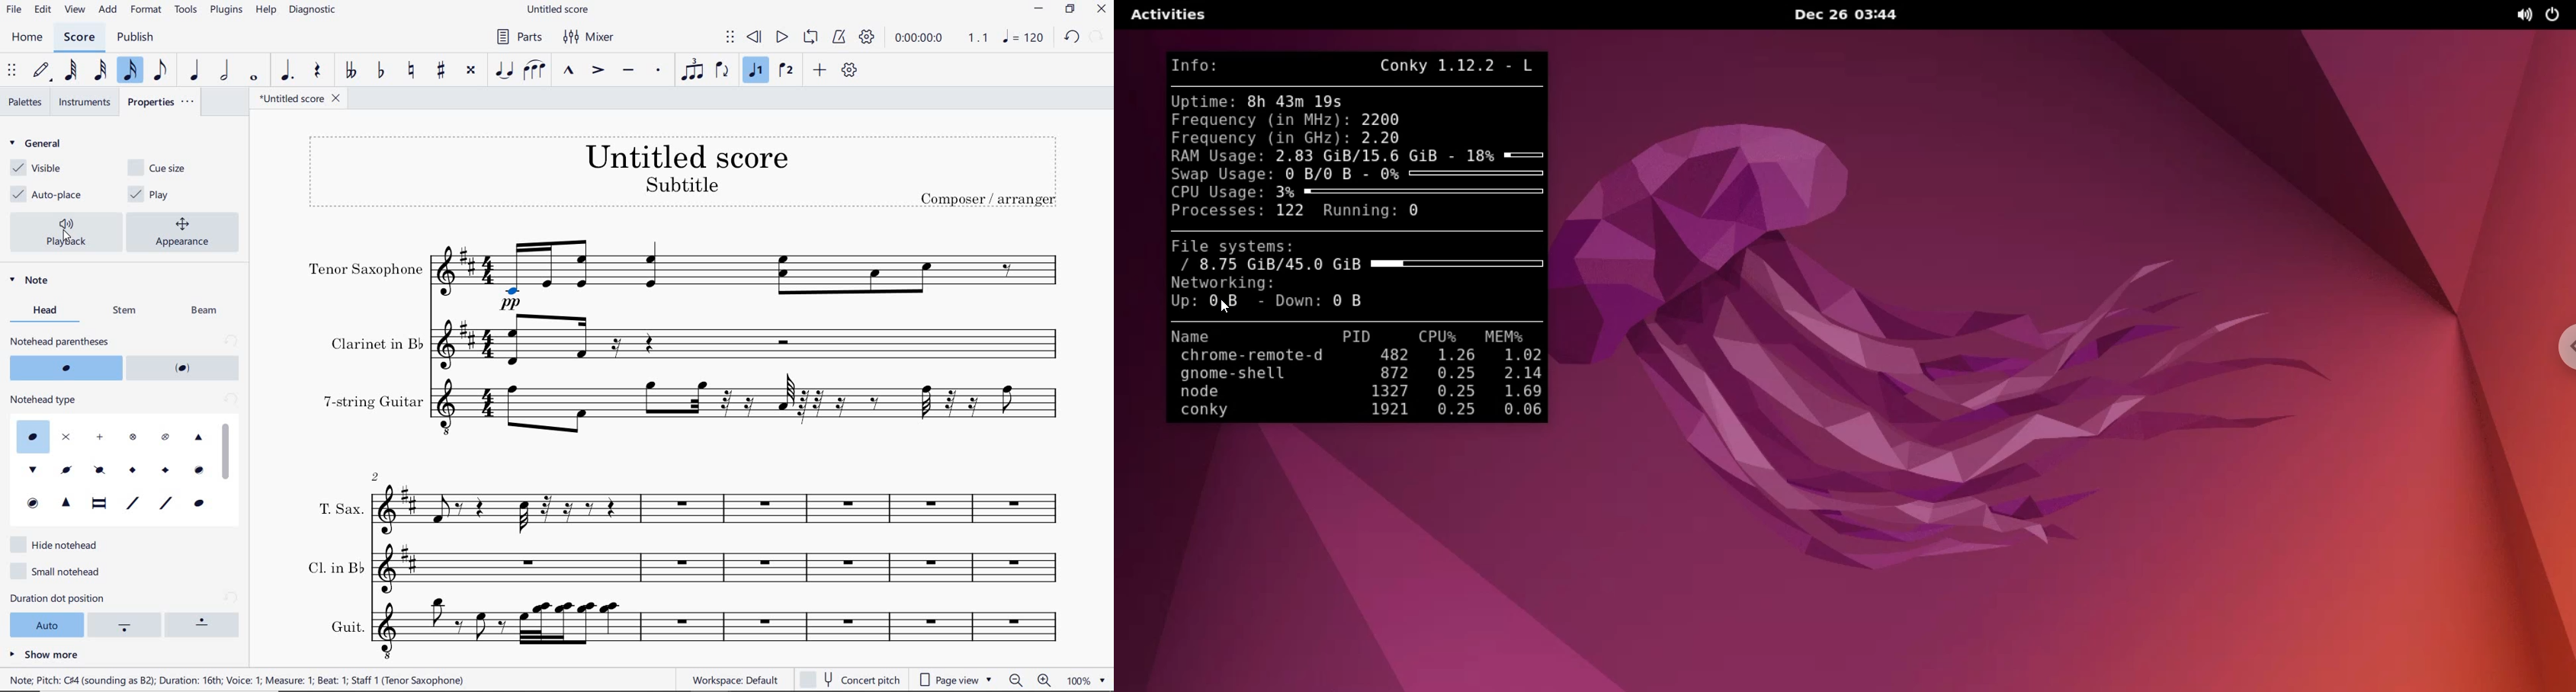  I want to click on cl. in B, so click(729, 567).